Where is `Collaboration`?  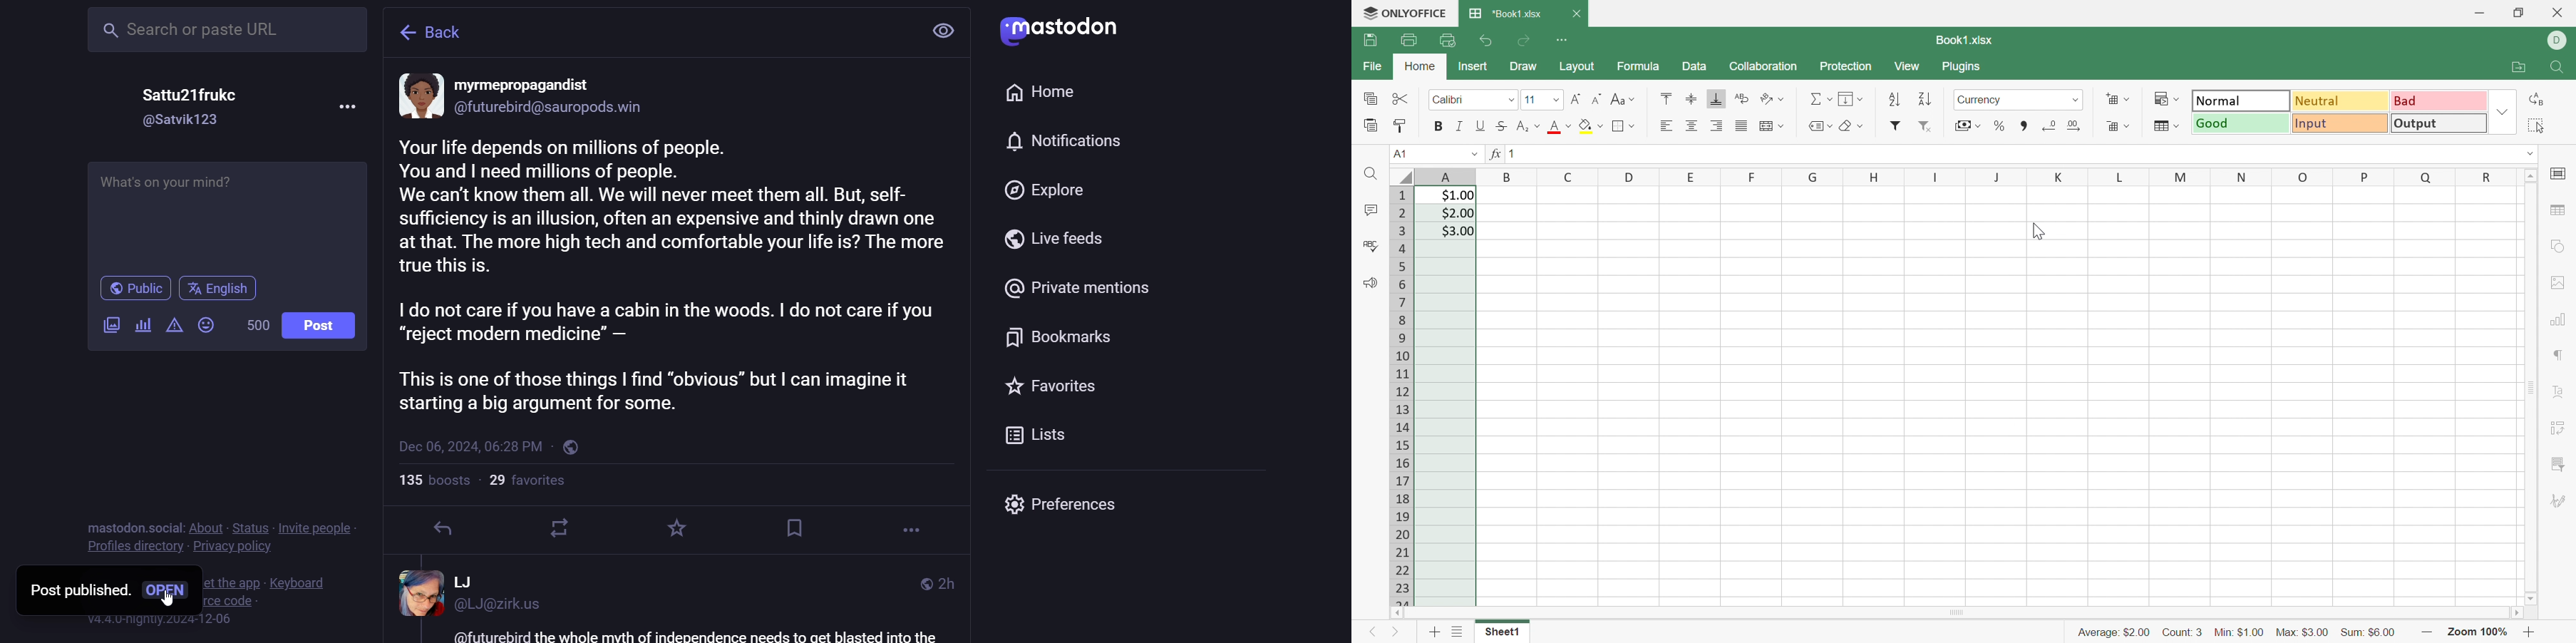 Collaboration is located at coordinates (1765, 66).